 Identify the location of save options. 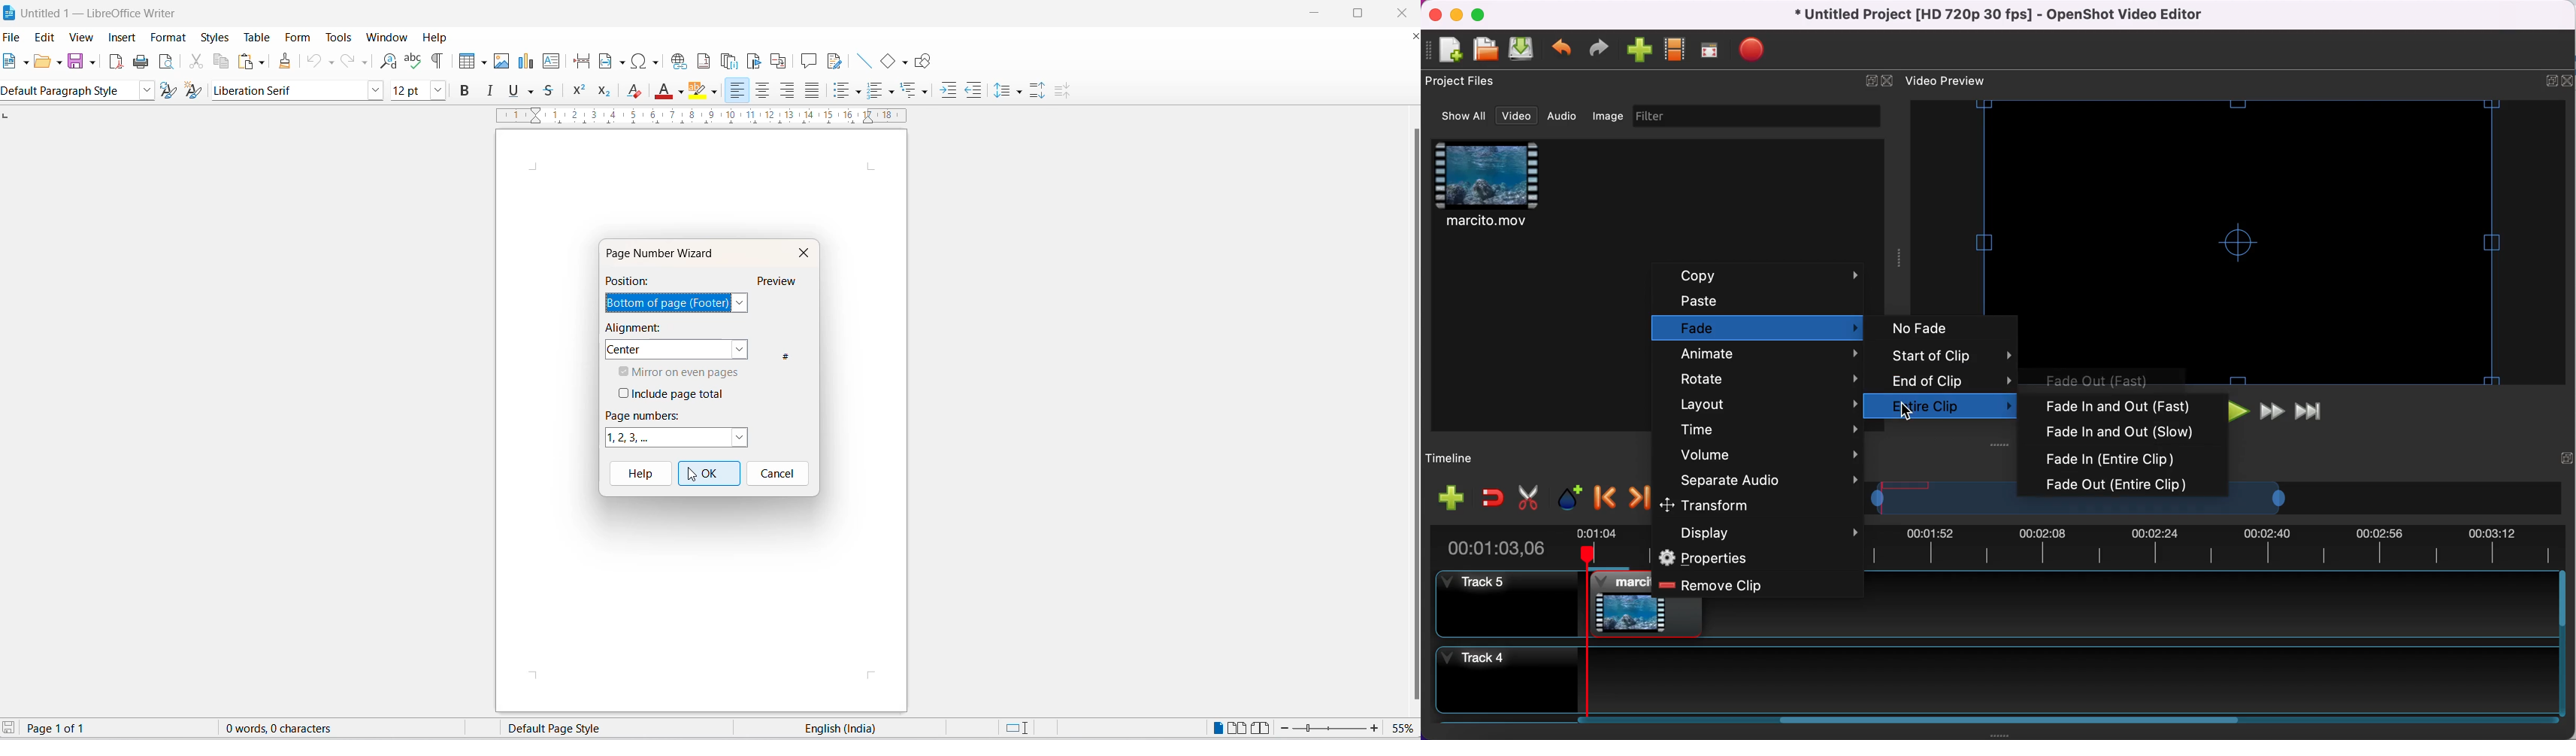
(94, 63).